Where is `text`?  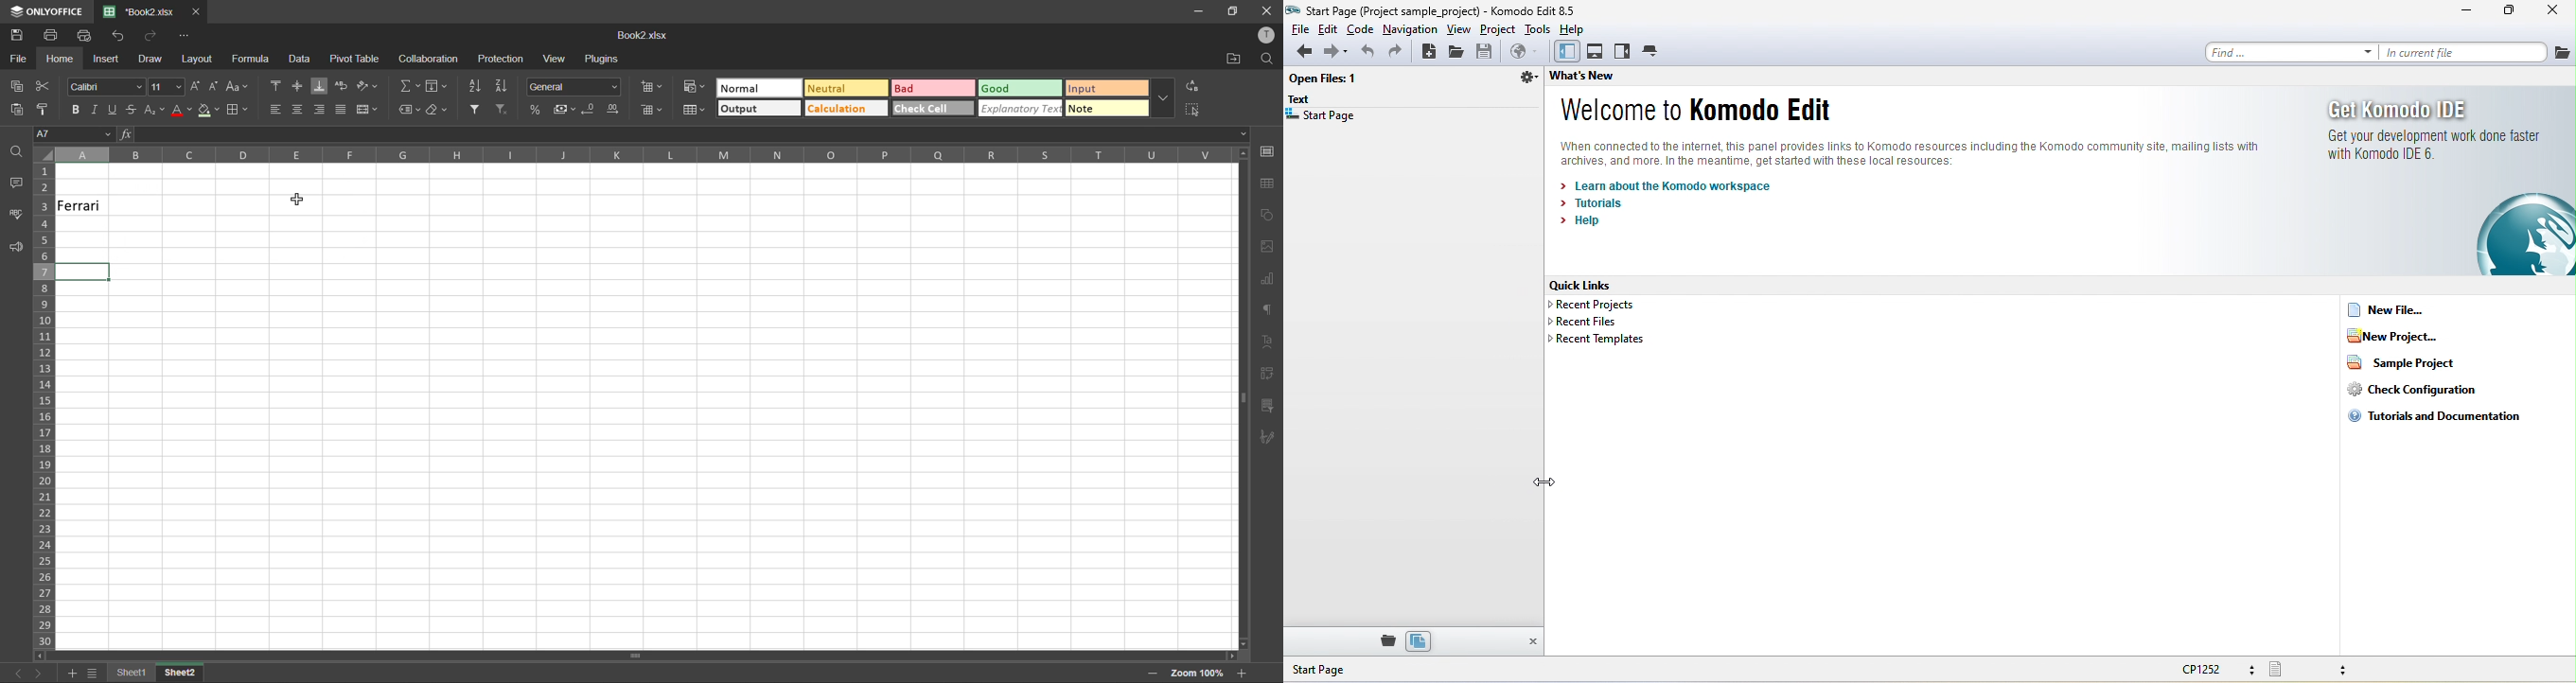
text is located at coordinates (1305, 100).